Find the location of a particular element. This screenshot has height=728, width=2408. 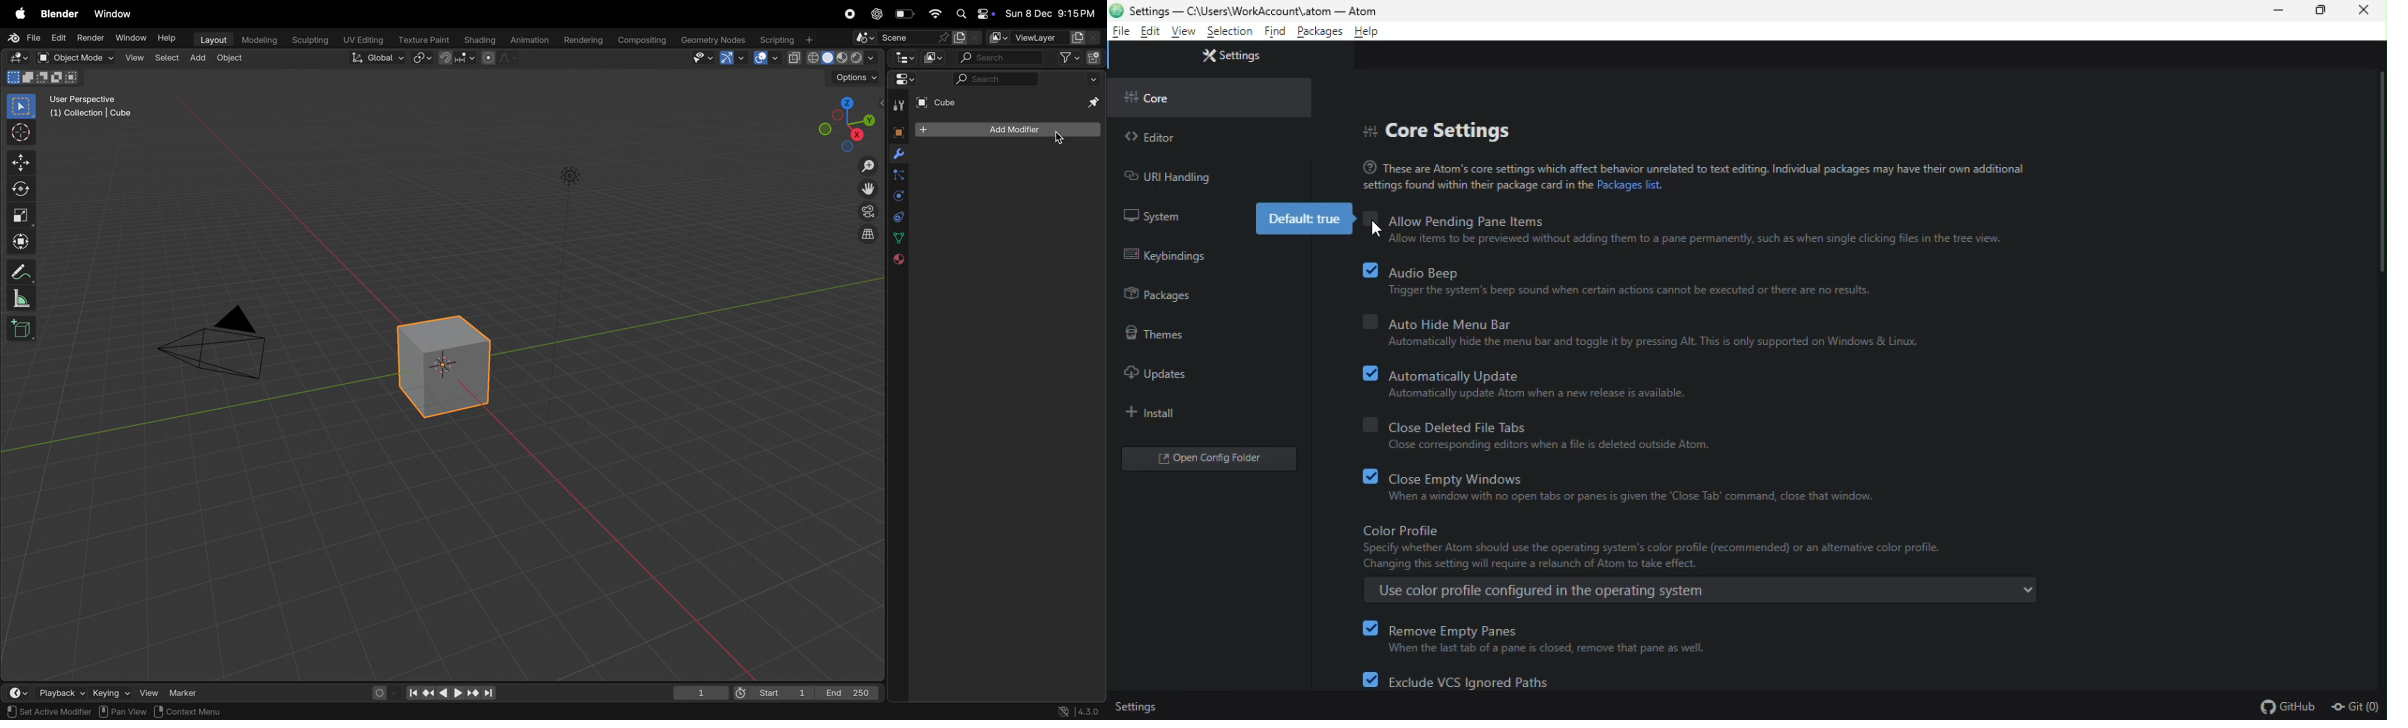

particles is located at coordinates (898, 177).